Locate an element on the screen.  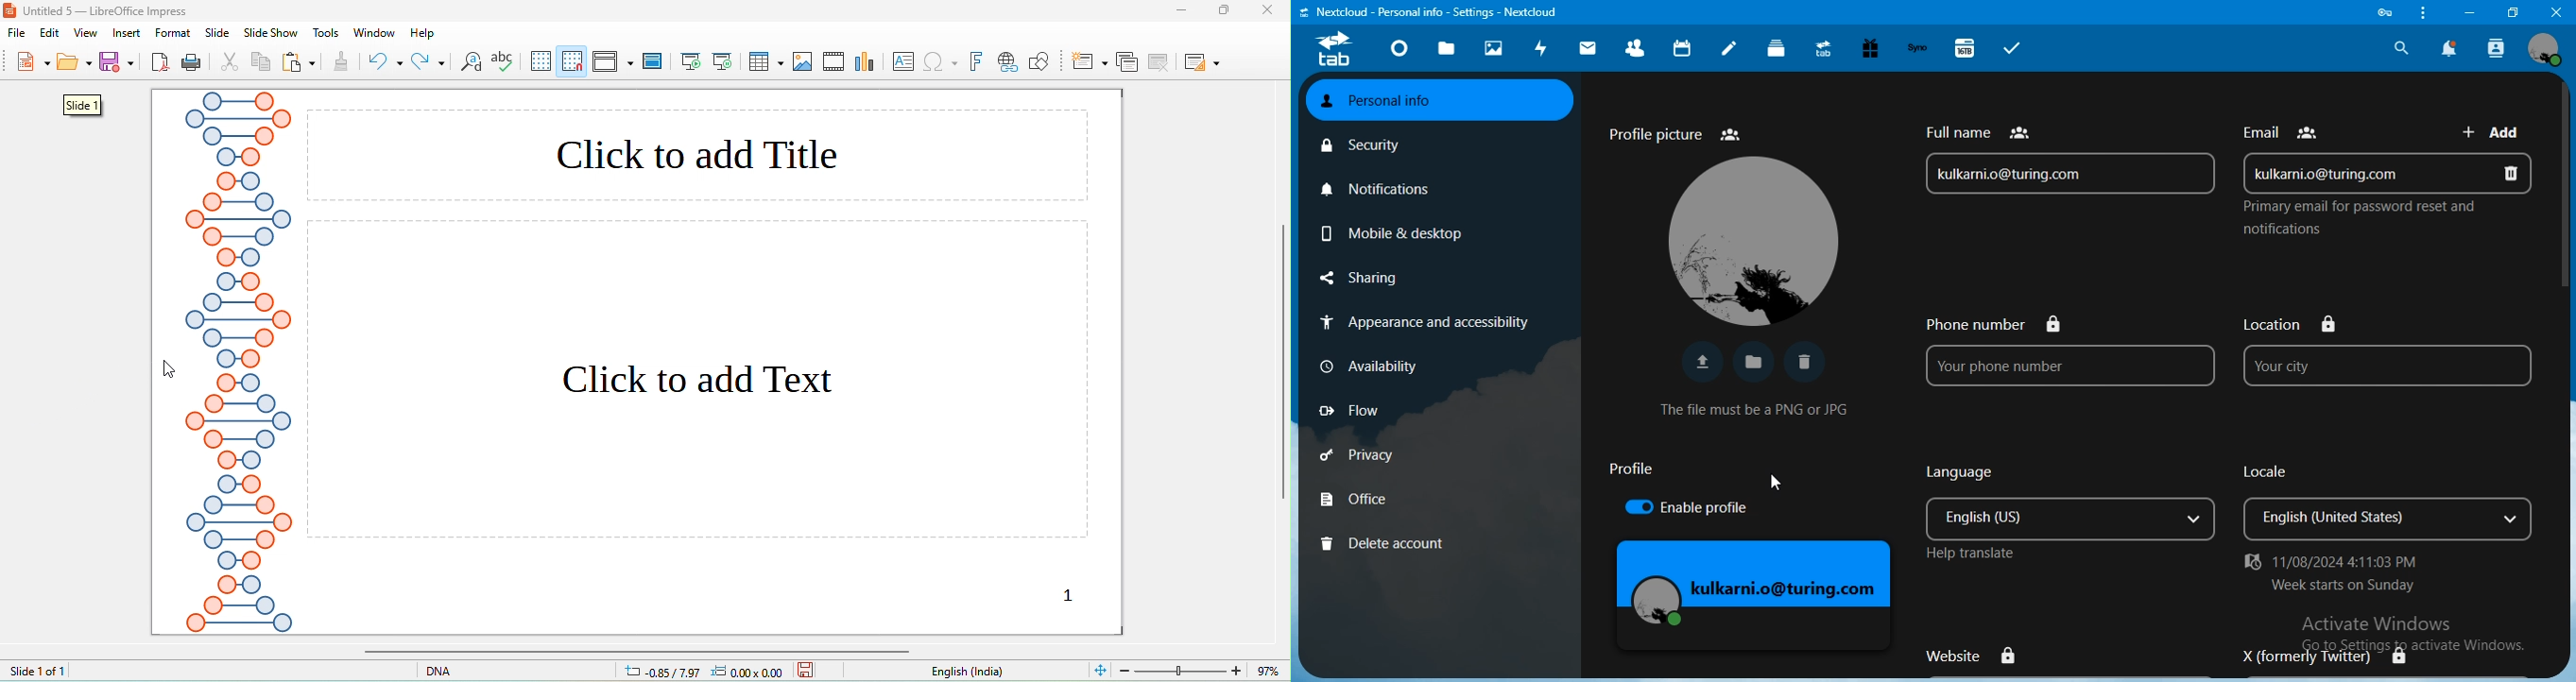
start from current is located at coordinates (722, 60).